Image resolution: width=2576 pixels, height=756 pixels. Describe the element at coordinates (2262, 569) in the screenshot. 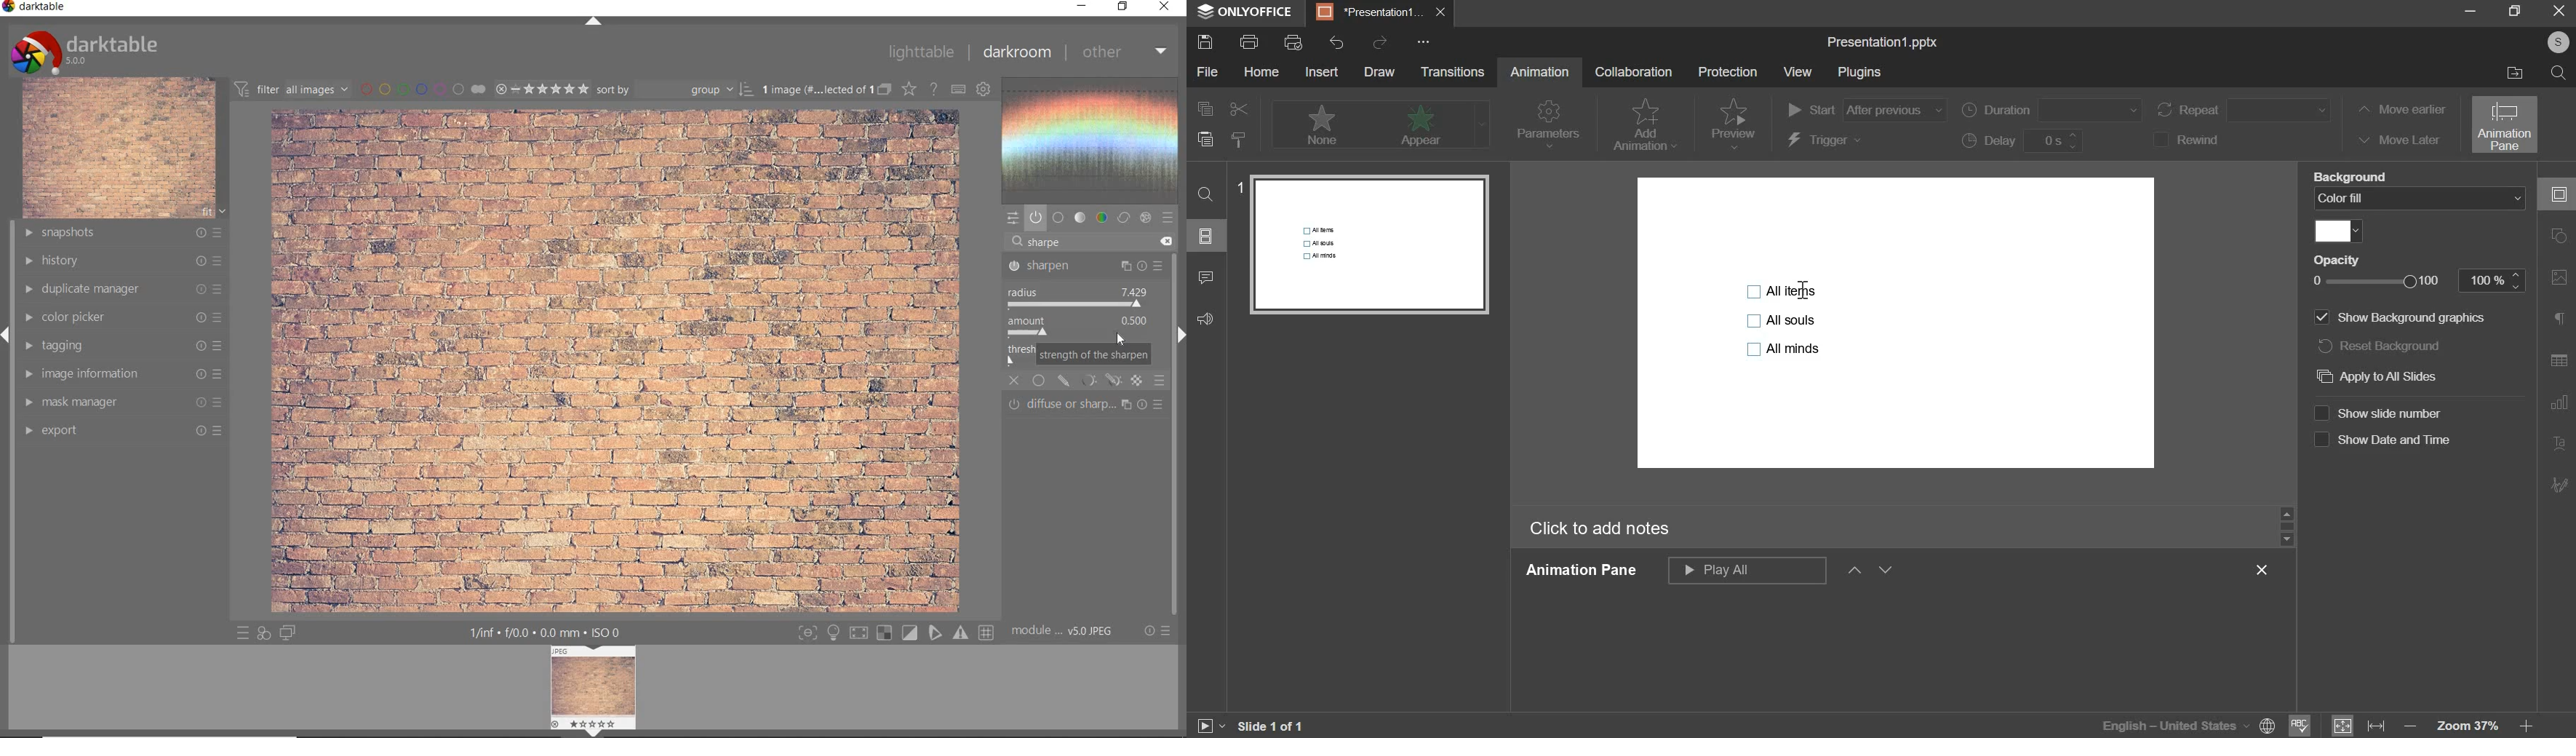

I see `exit` at that location.